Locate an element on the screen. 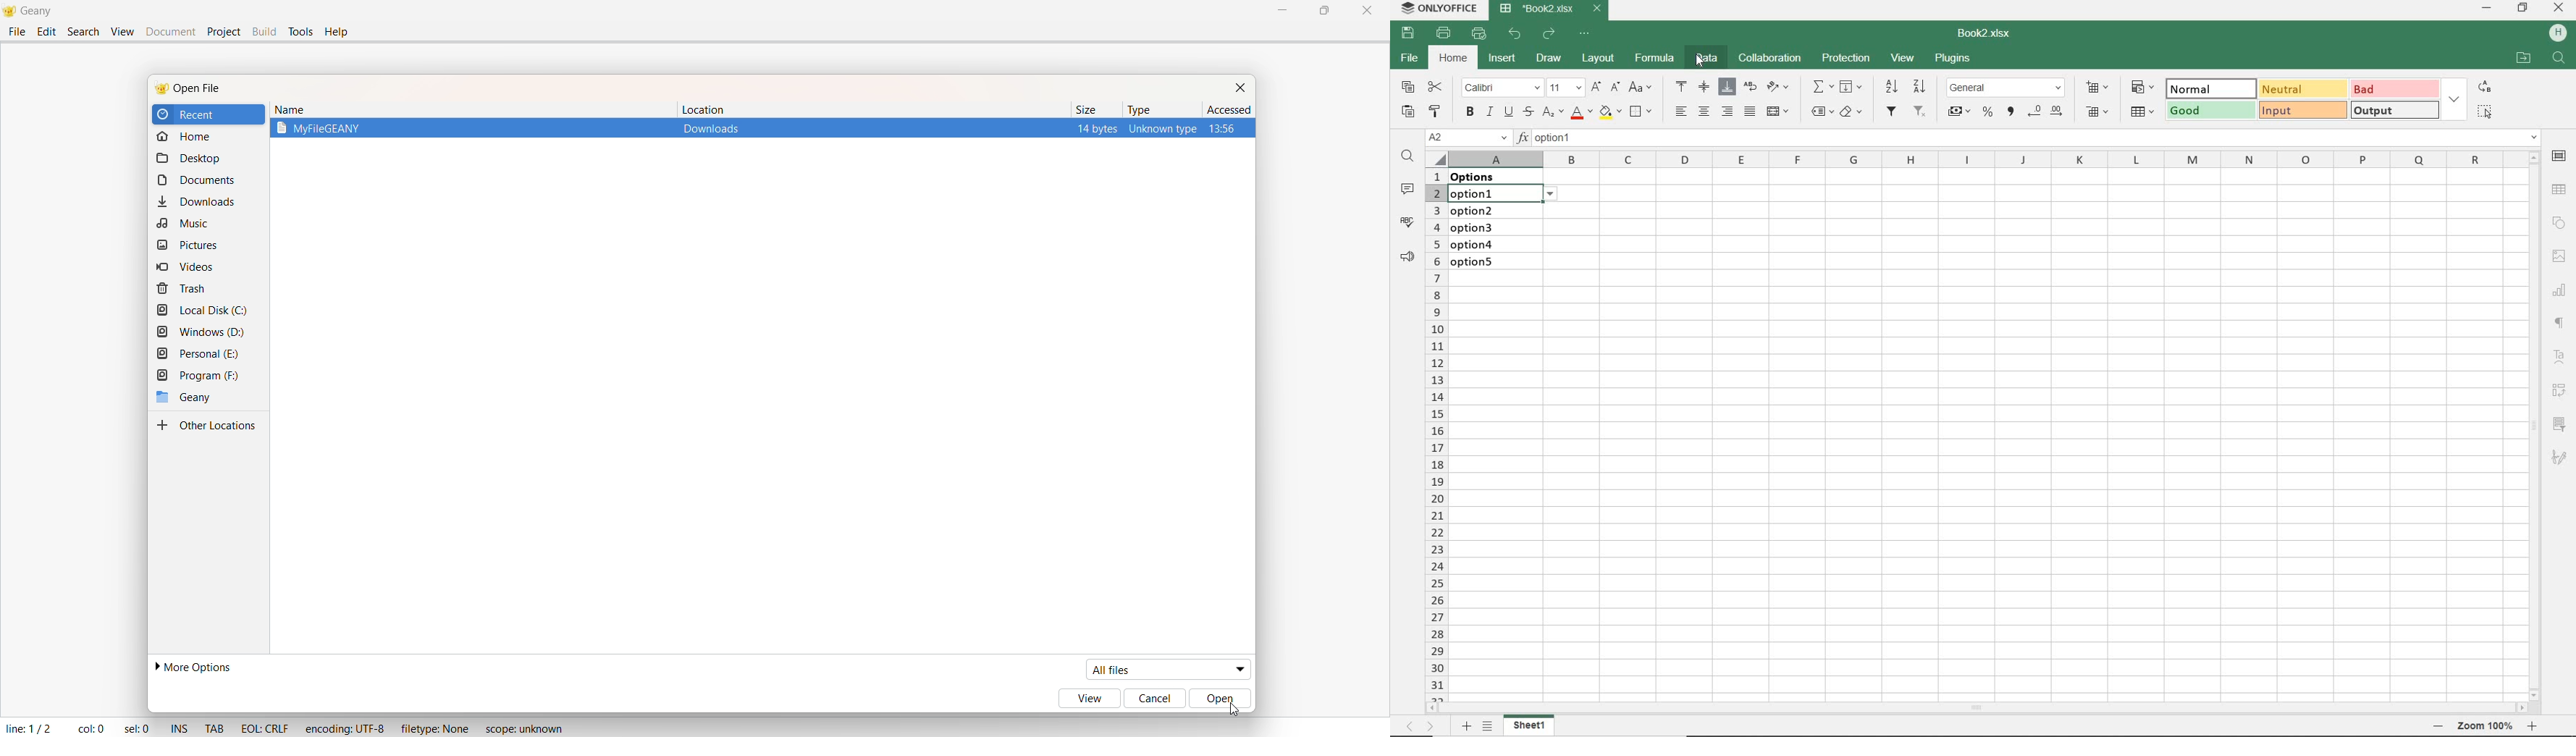 Image resolution: width=2576 pixels, height=756 pixels. HOME is located at coordinates (1453, 61).